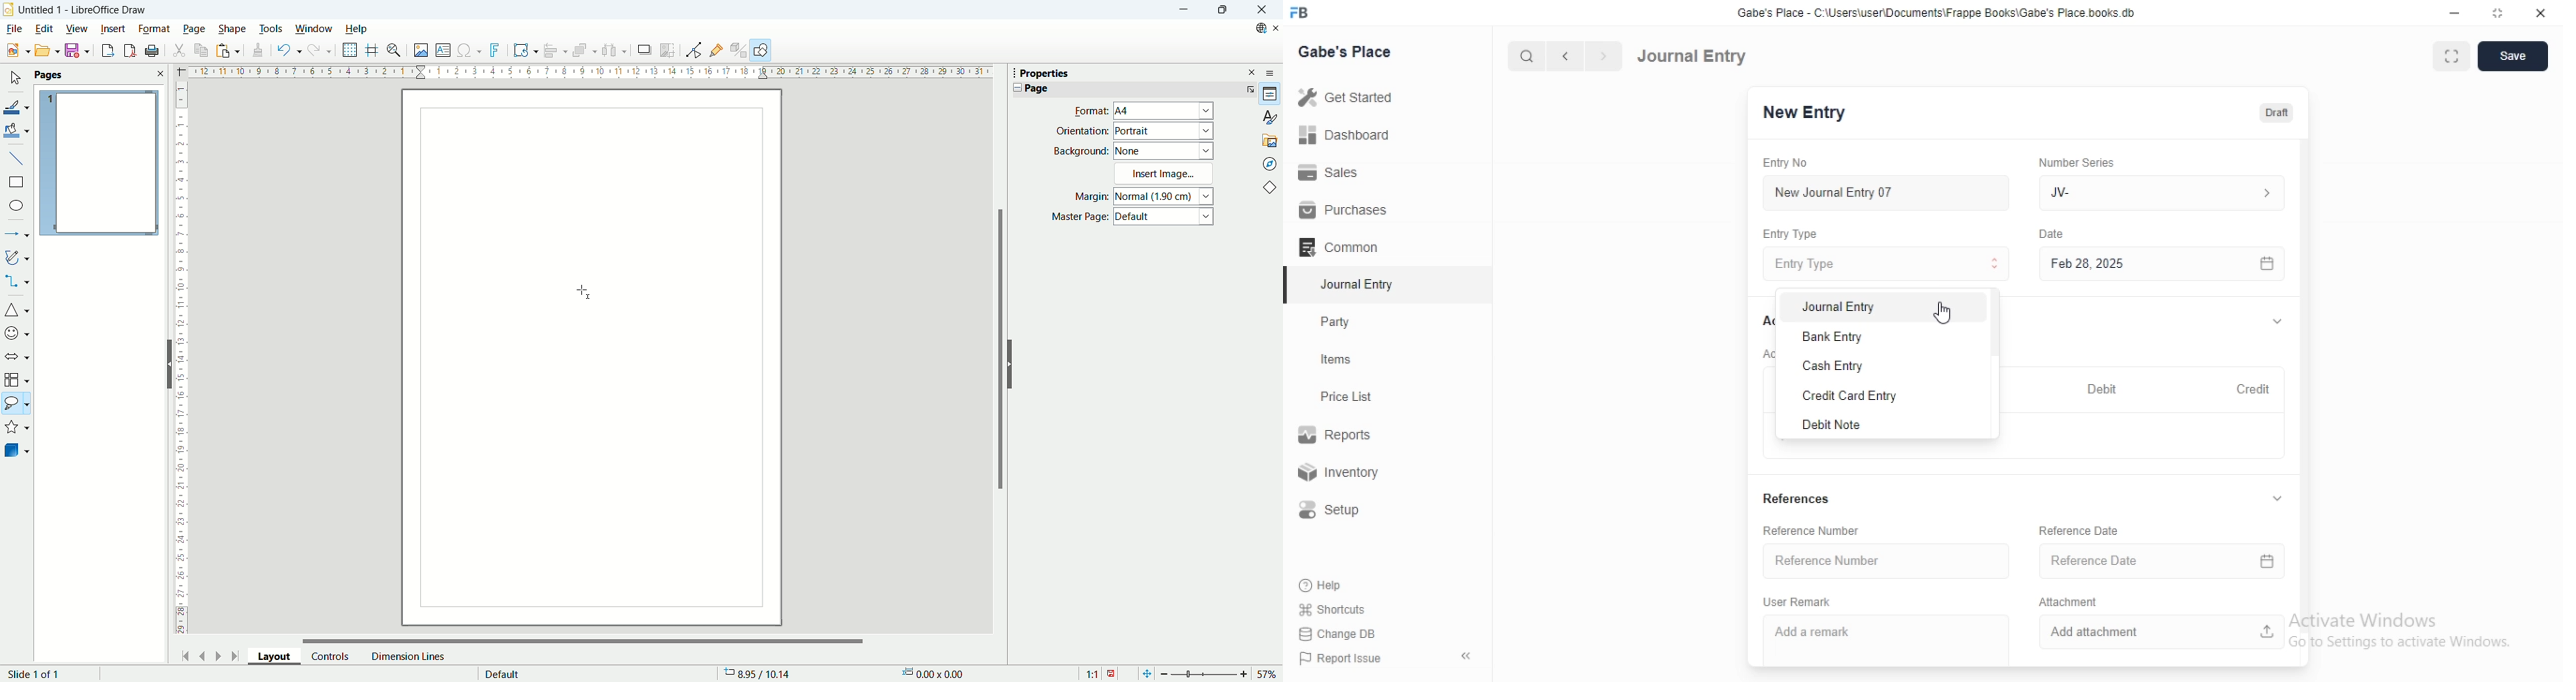 The height and width of the screenshot is (700, 2576). Describe the element at coordinates (587, 51) in the screenshot. I see `arrange` at that location.